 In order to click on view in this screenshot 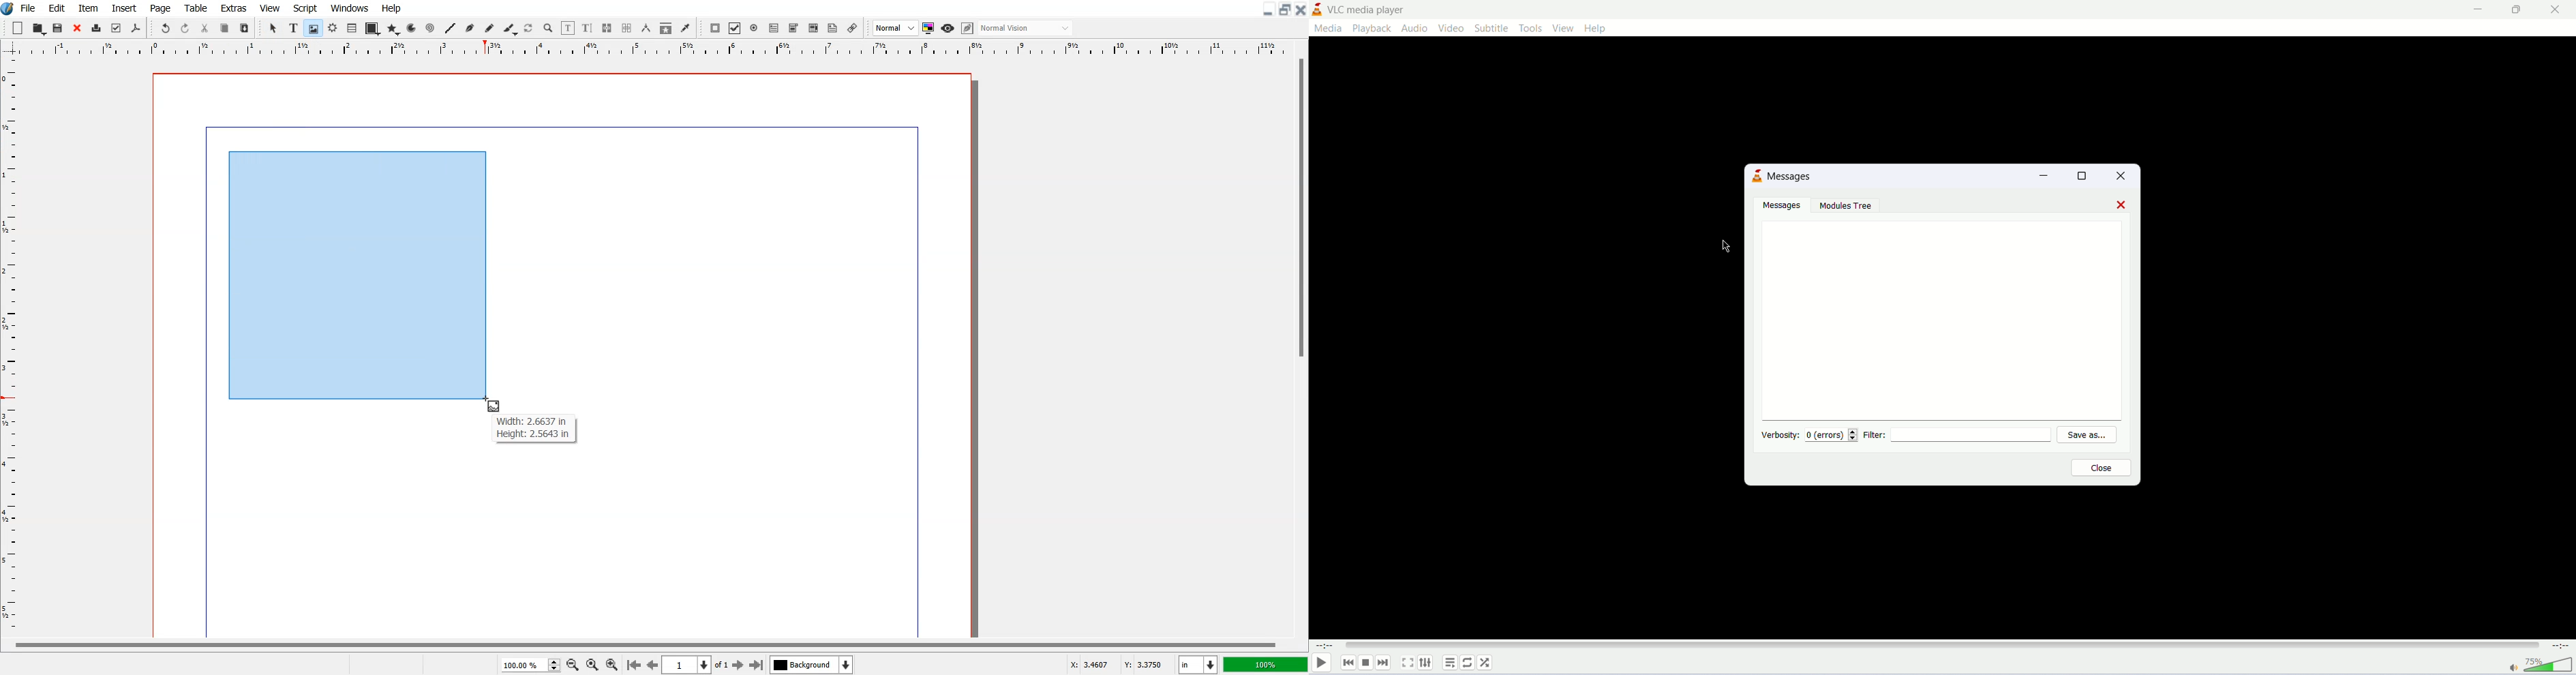, I will do `click(1564, 28)`.